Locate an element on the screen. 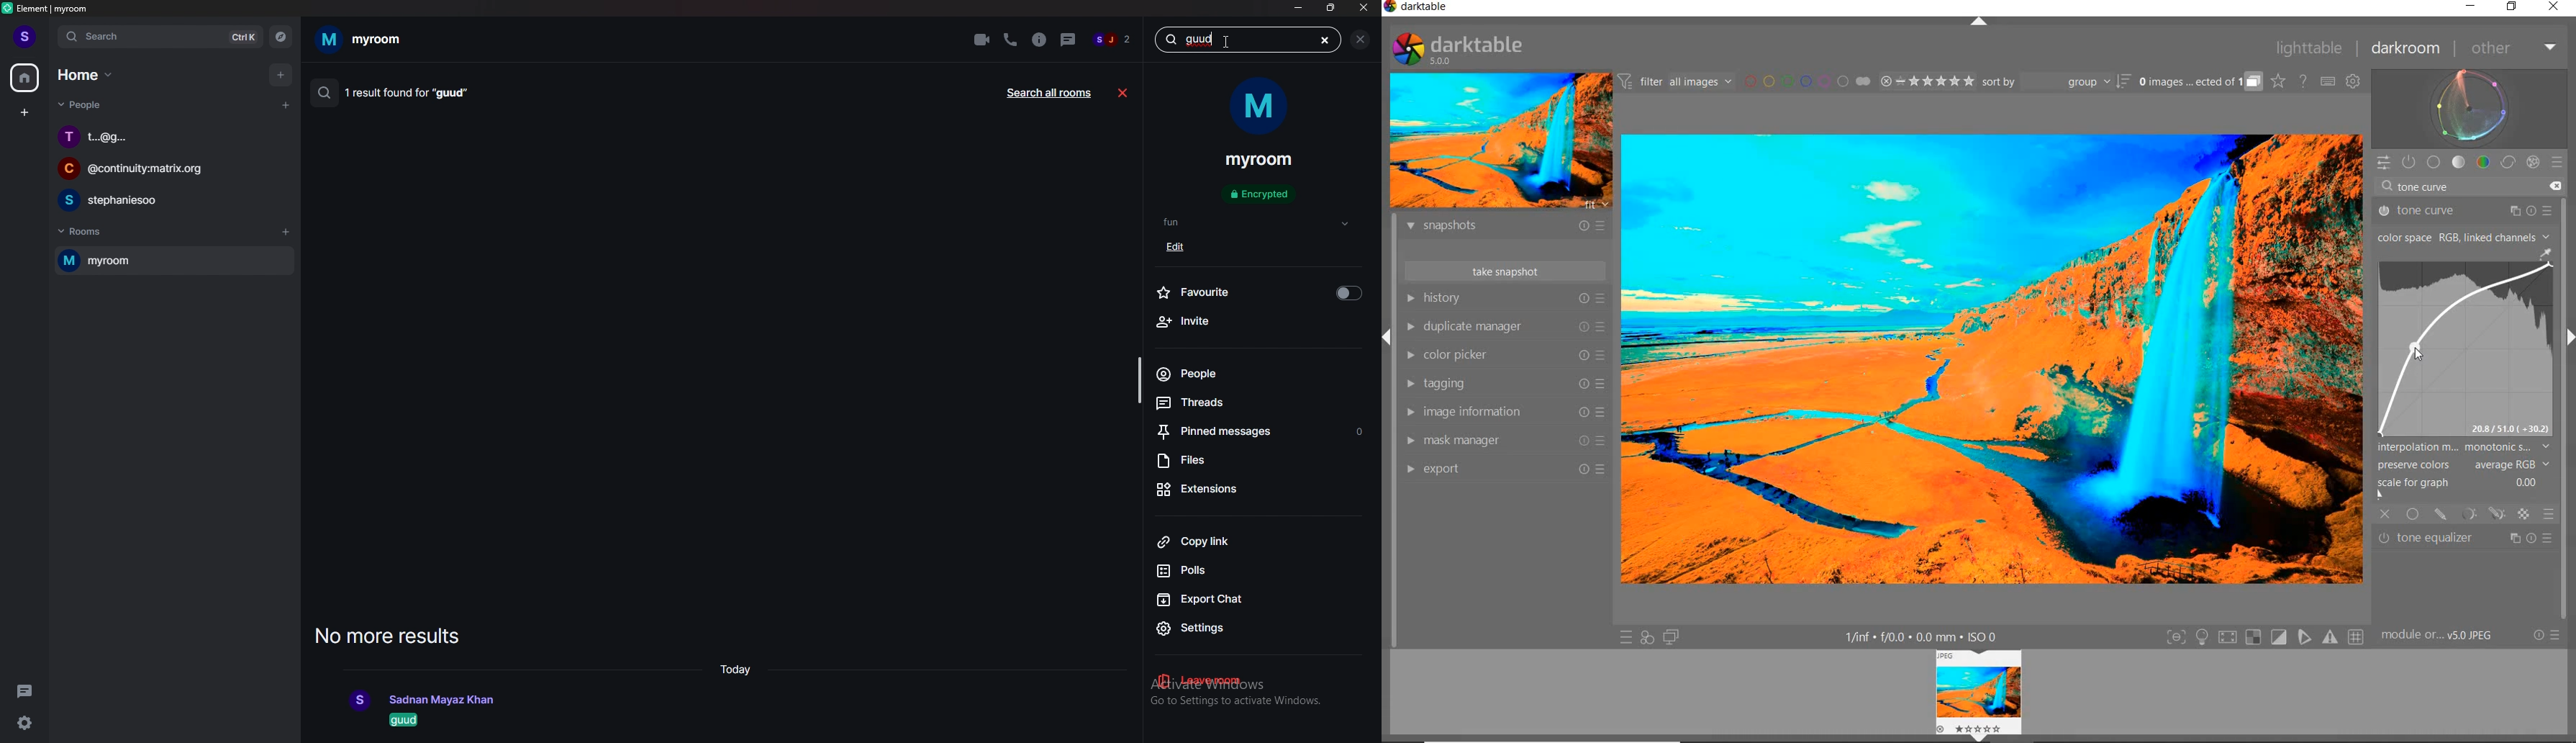  Expand/Collapse is located at coordinates (2569, 337).